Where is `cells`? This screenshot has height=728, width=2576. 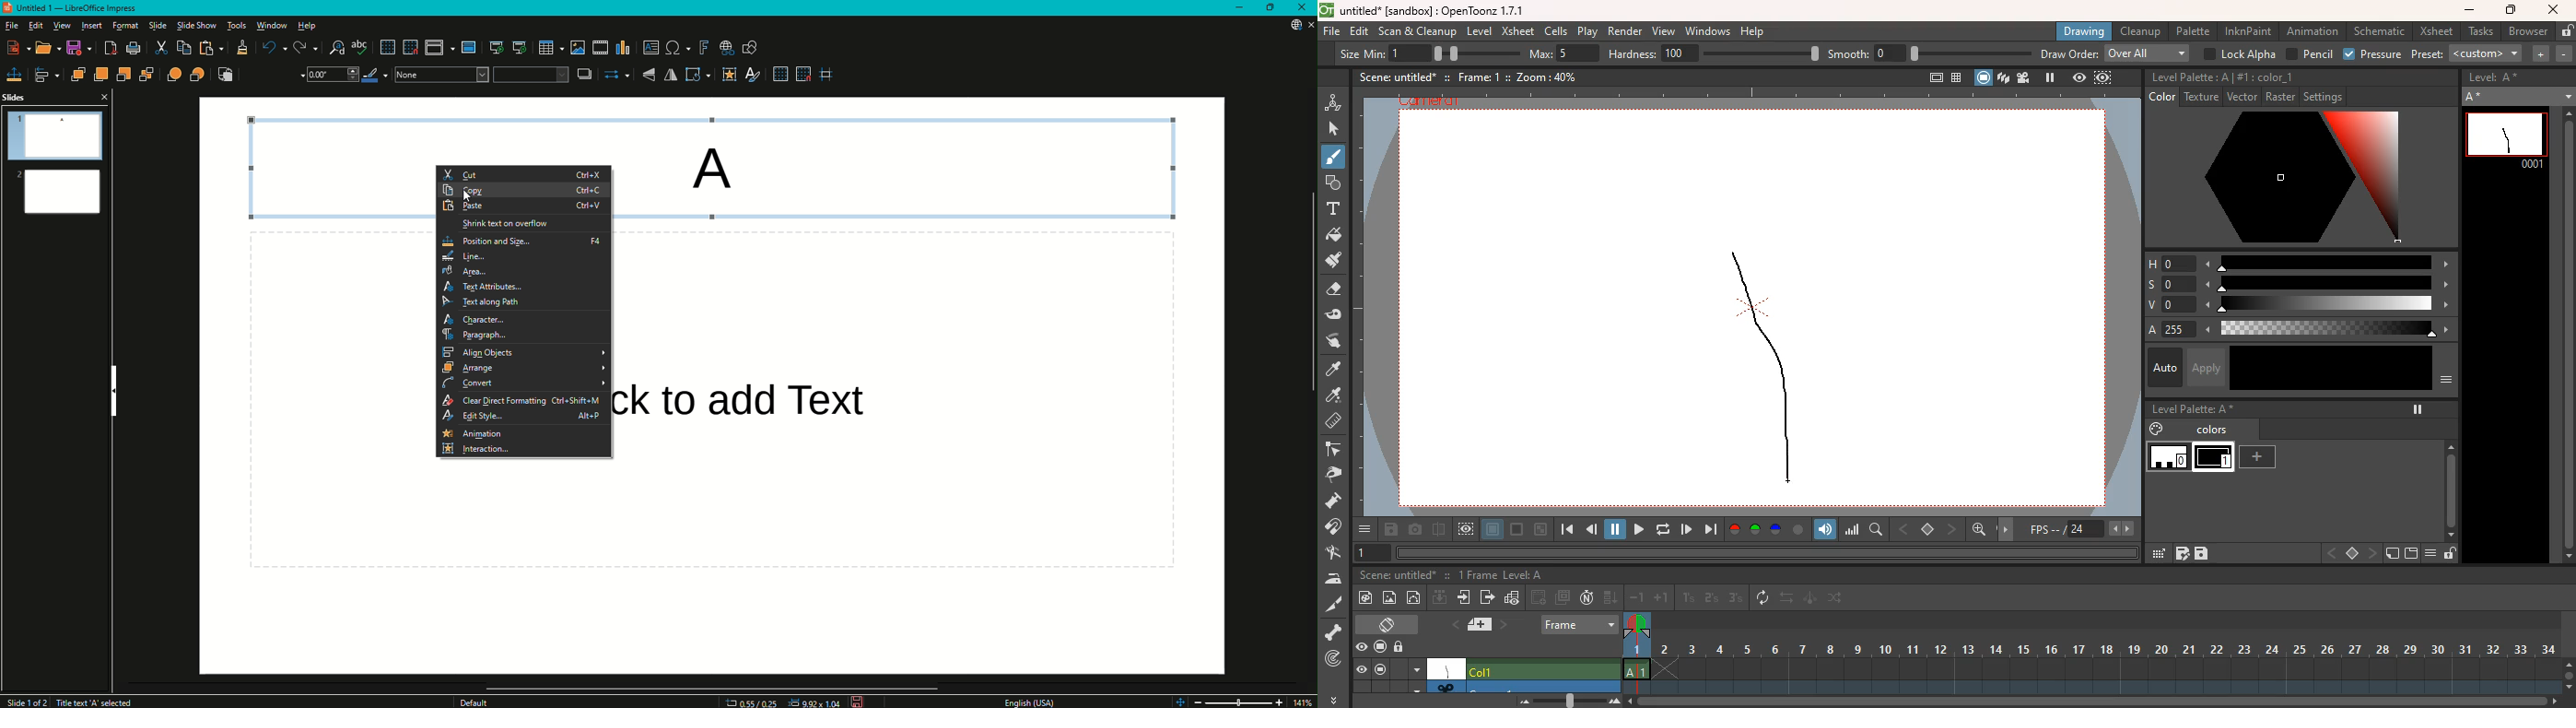
cells is located at coordinates (1557, 30).